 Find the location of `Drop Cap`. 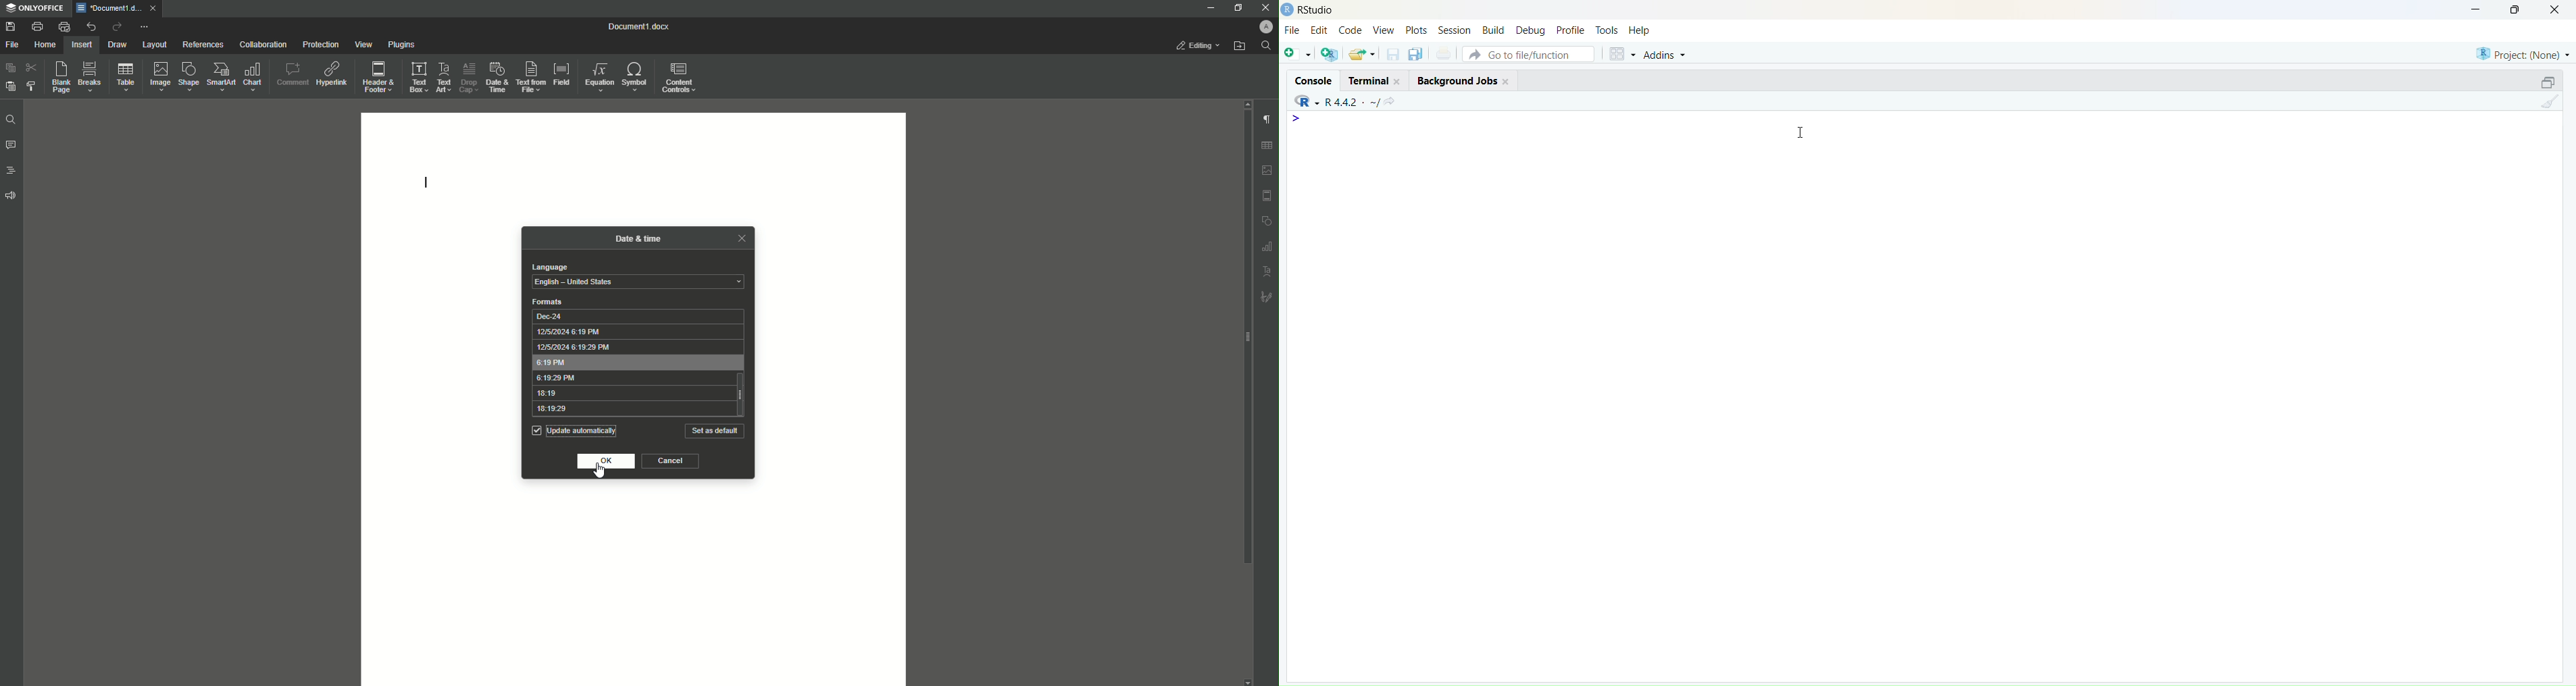

Drop Cap is located at coordinates (468, 76).